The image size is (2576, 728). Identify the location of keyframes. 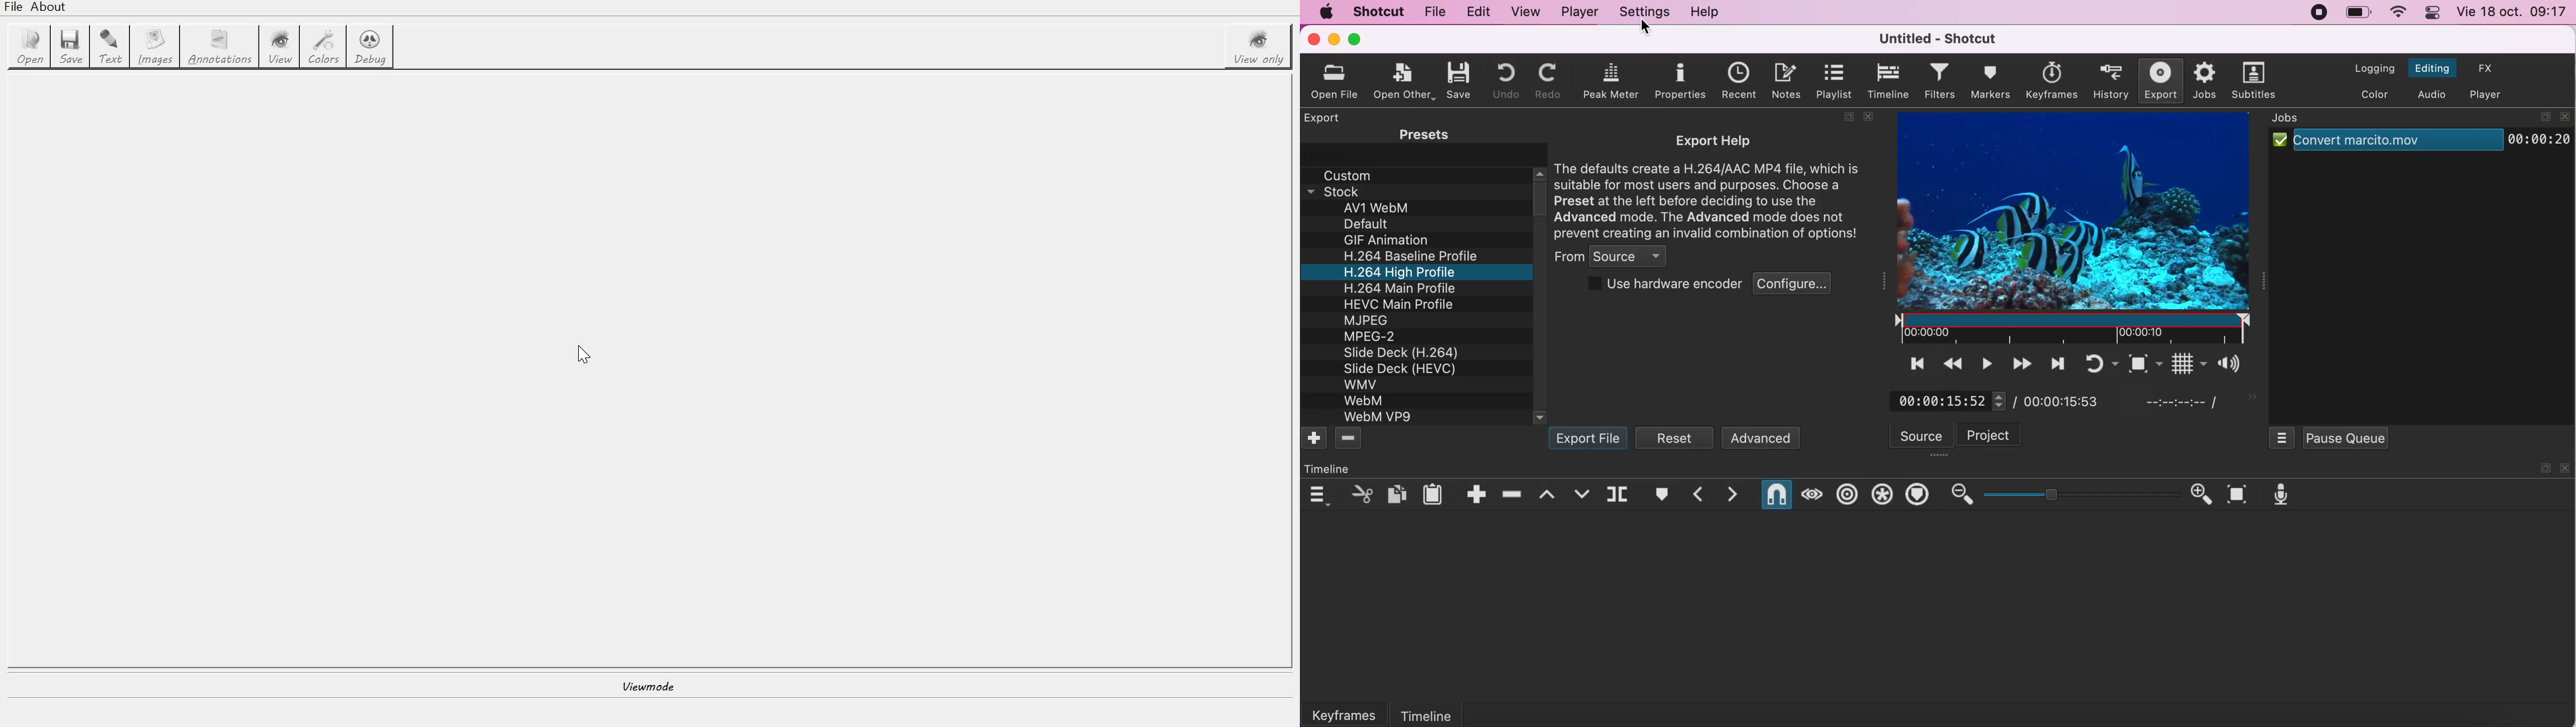
(1351, 713).